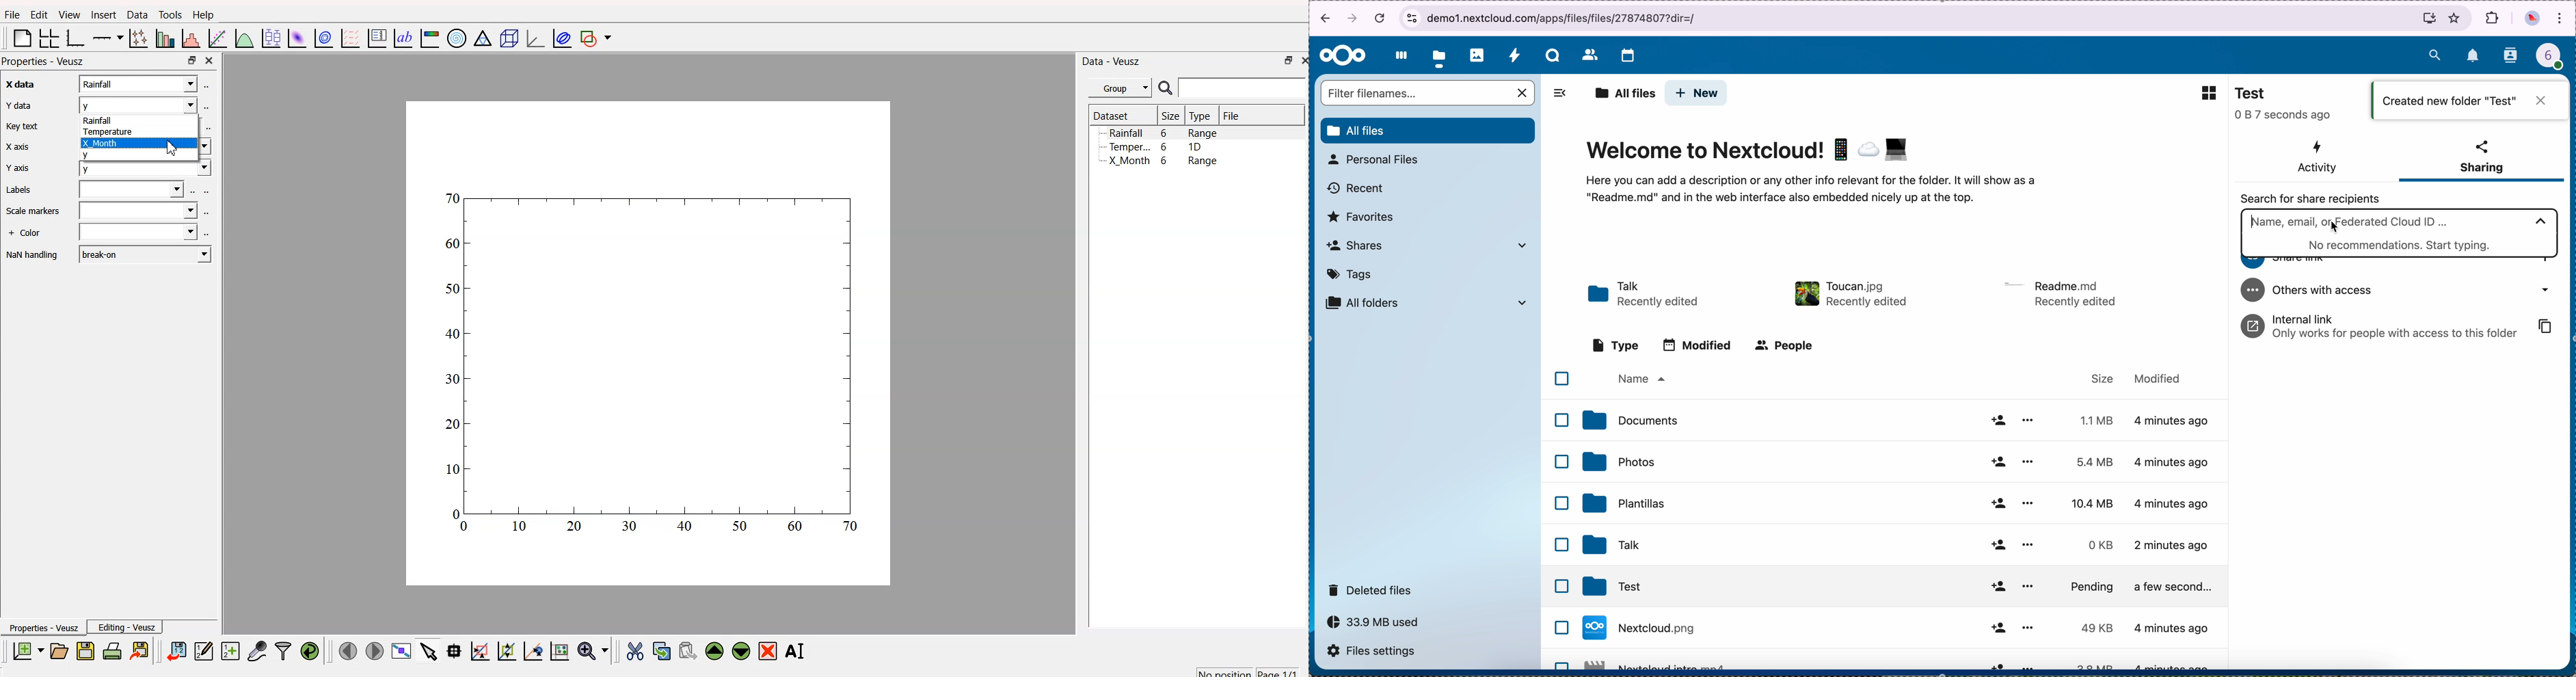 This screenshot has height=700, width=2576. Describe the element at coordinates (217, 39) in the screenshot. I see `fit function to data` at that location.